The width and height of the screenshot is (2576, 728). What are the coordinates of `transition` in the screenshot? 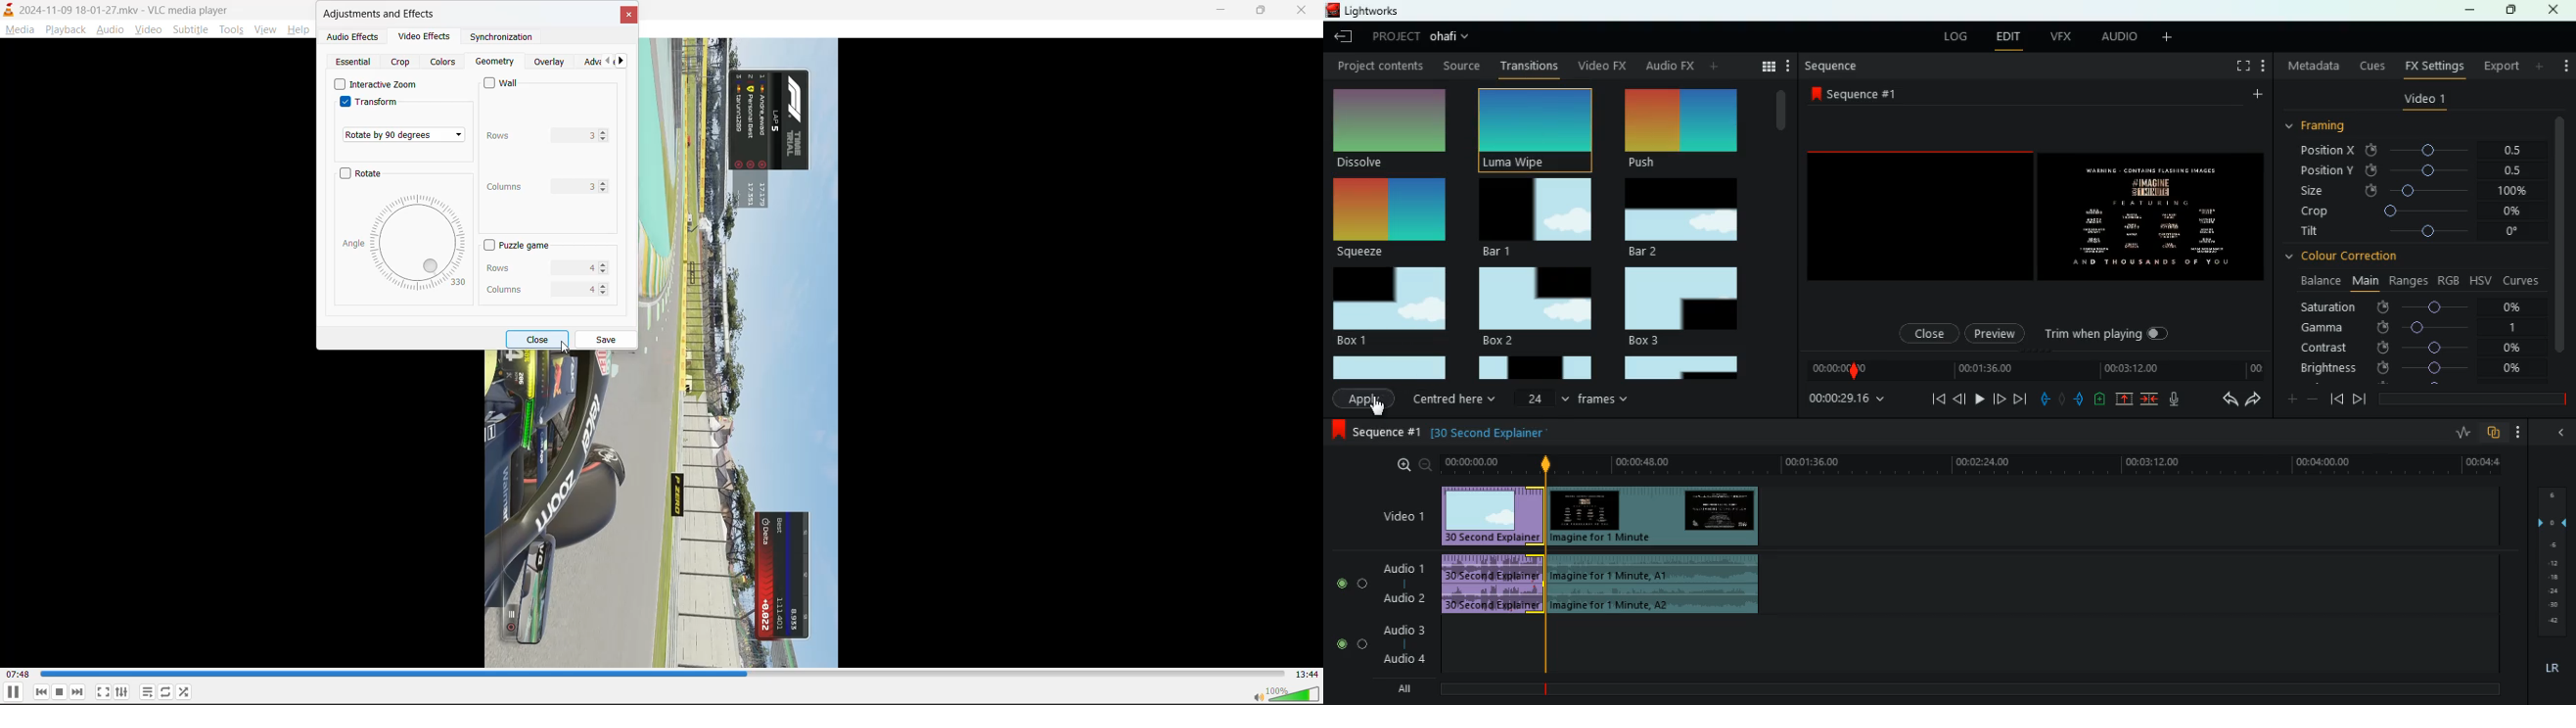 It's located at (1530, 68).